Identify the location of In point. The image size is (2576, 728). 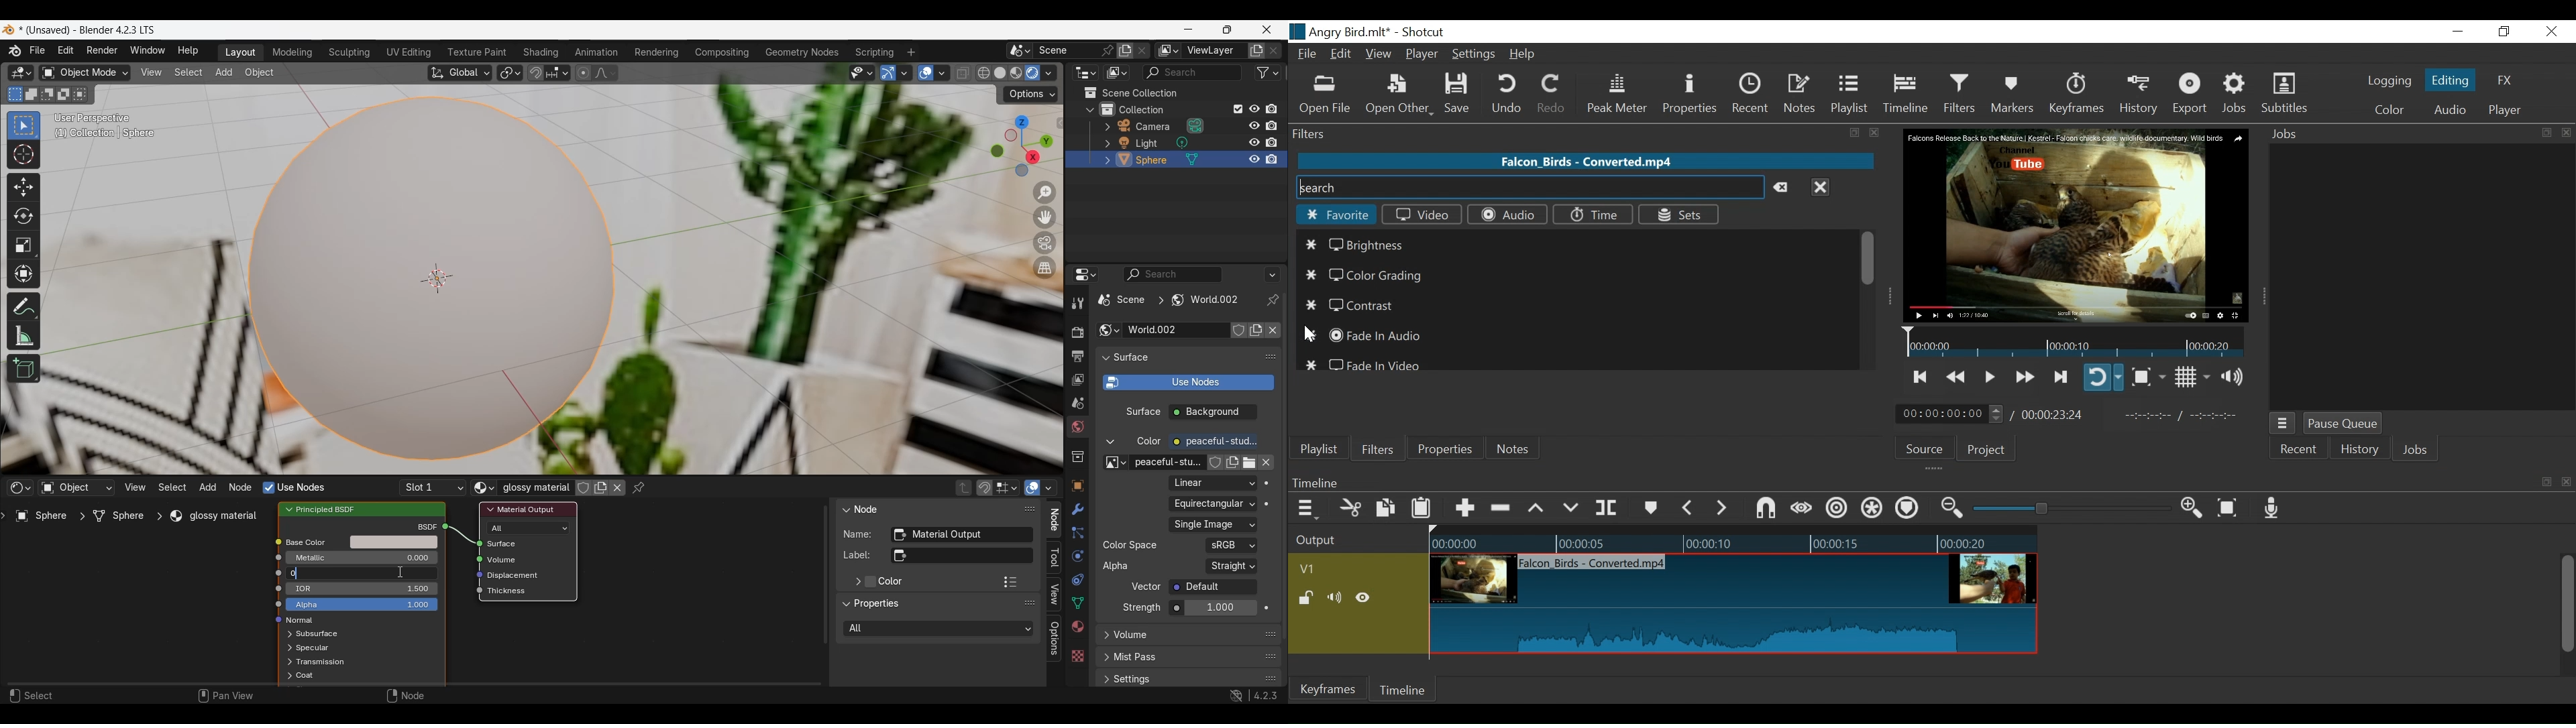
(2186, 416).